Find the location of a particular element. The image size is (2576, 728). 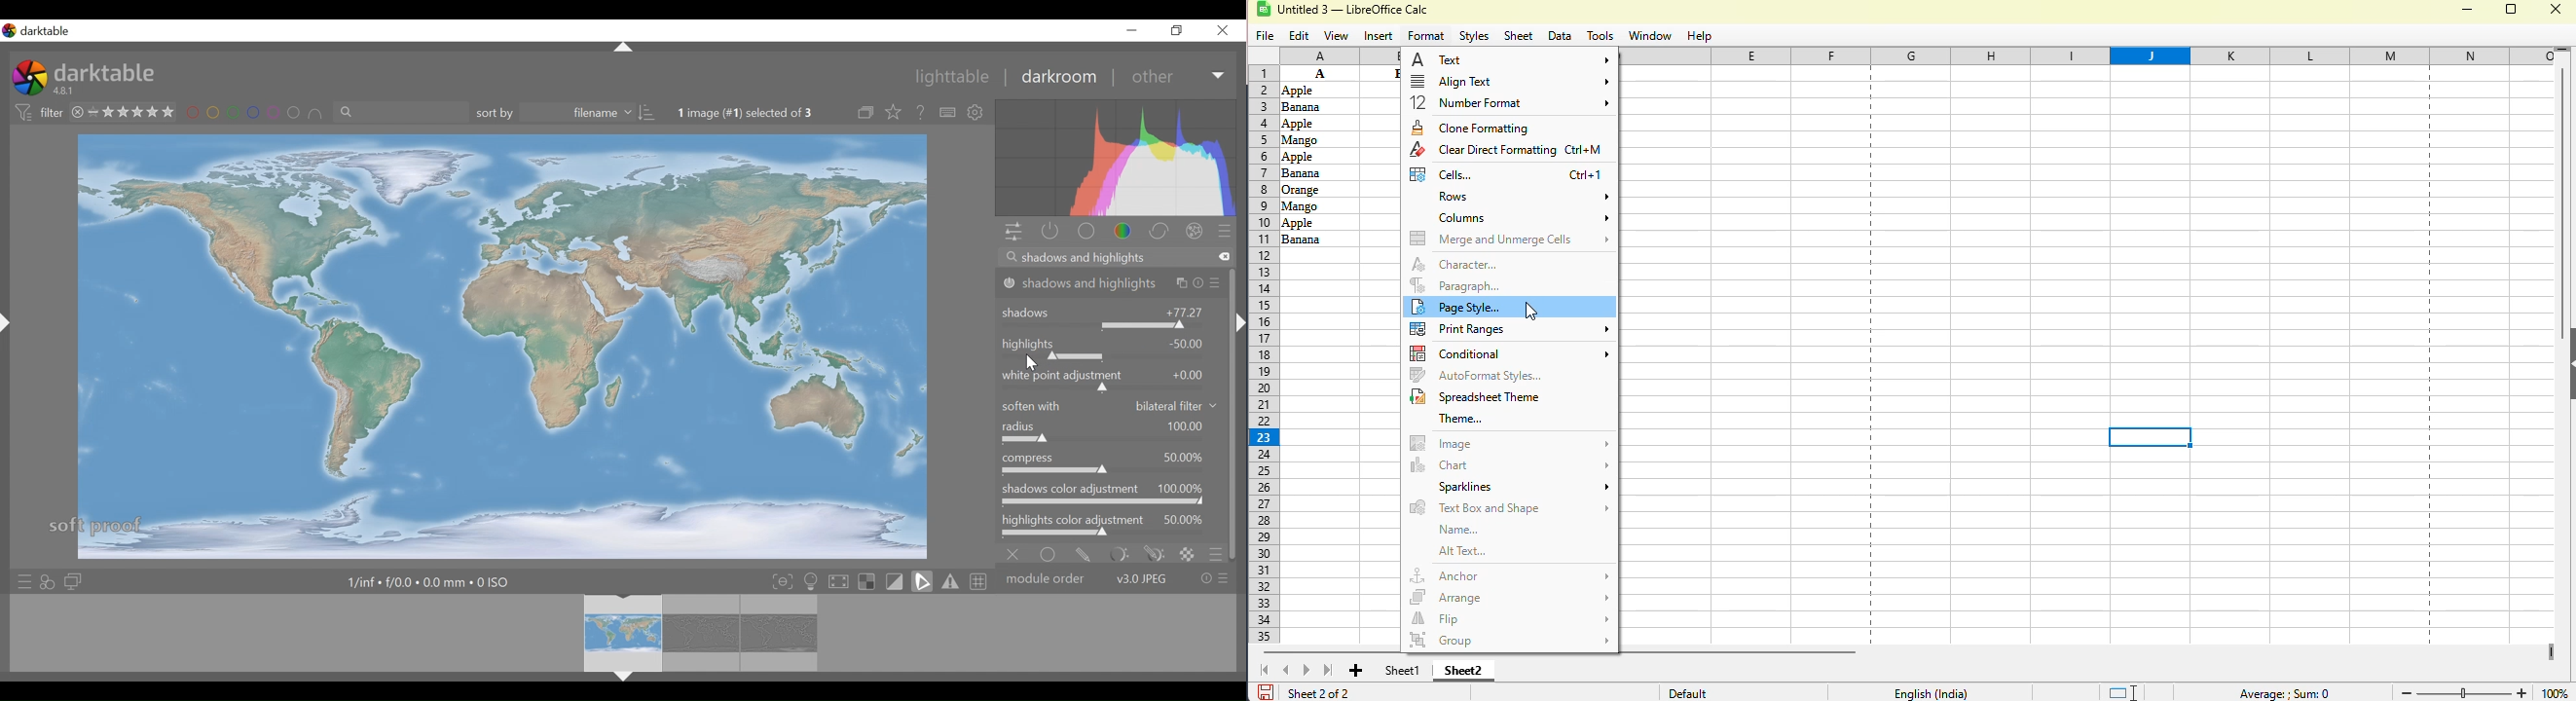

change zoom level is located at coordinates (2464, 691).